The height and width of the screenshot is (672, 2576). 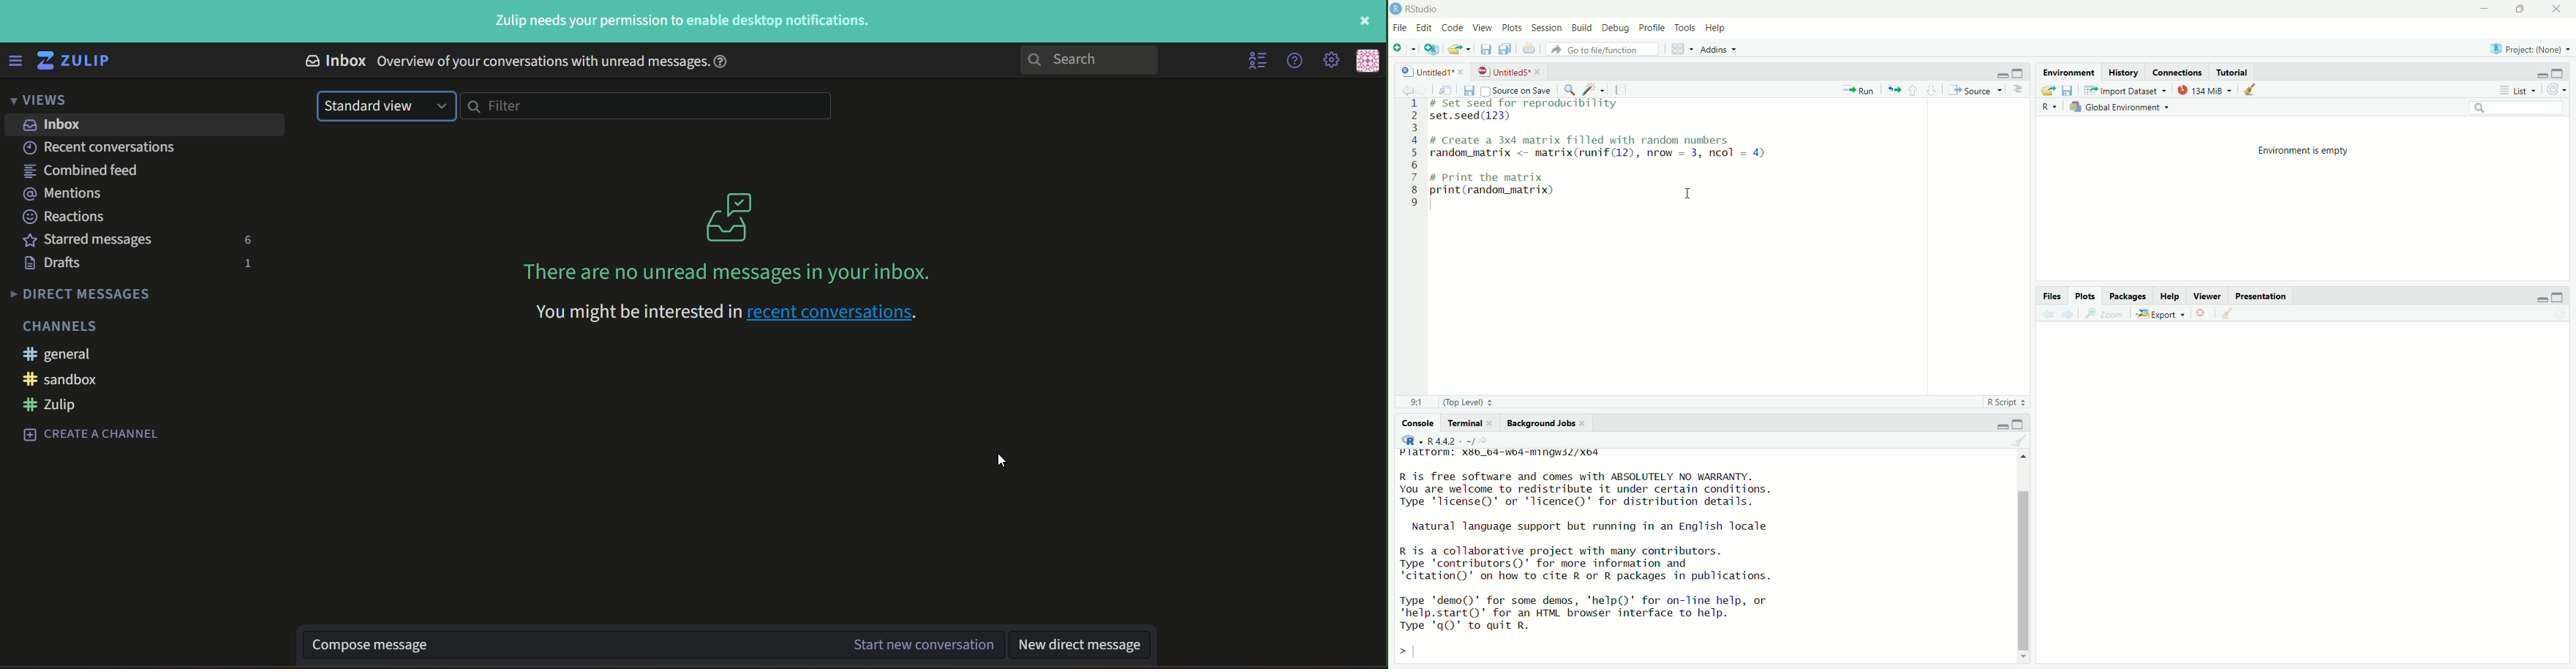 What do you see at coordinates (1431, 70) in the screenshot?
I see `Untitled1* *` at bounding box center [1431, 70].